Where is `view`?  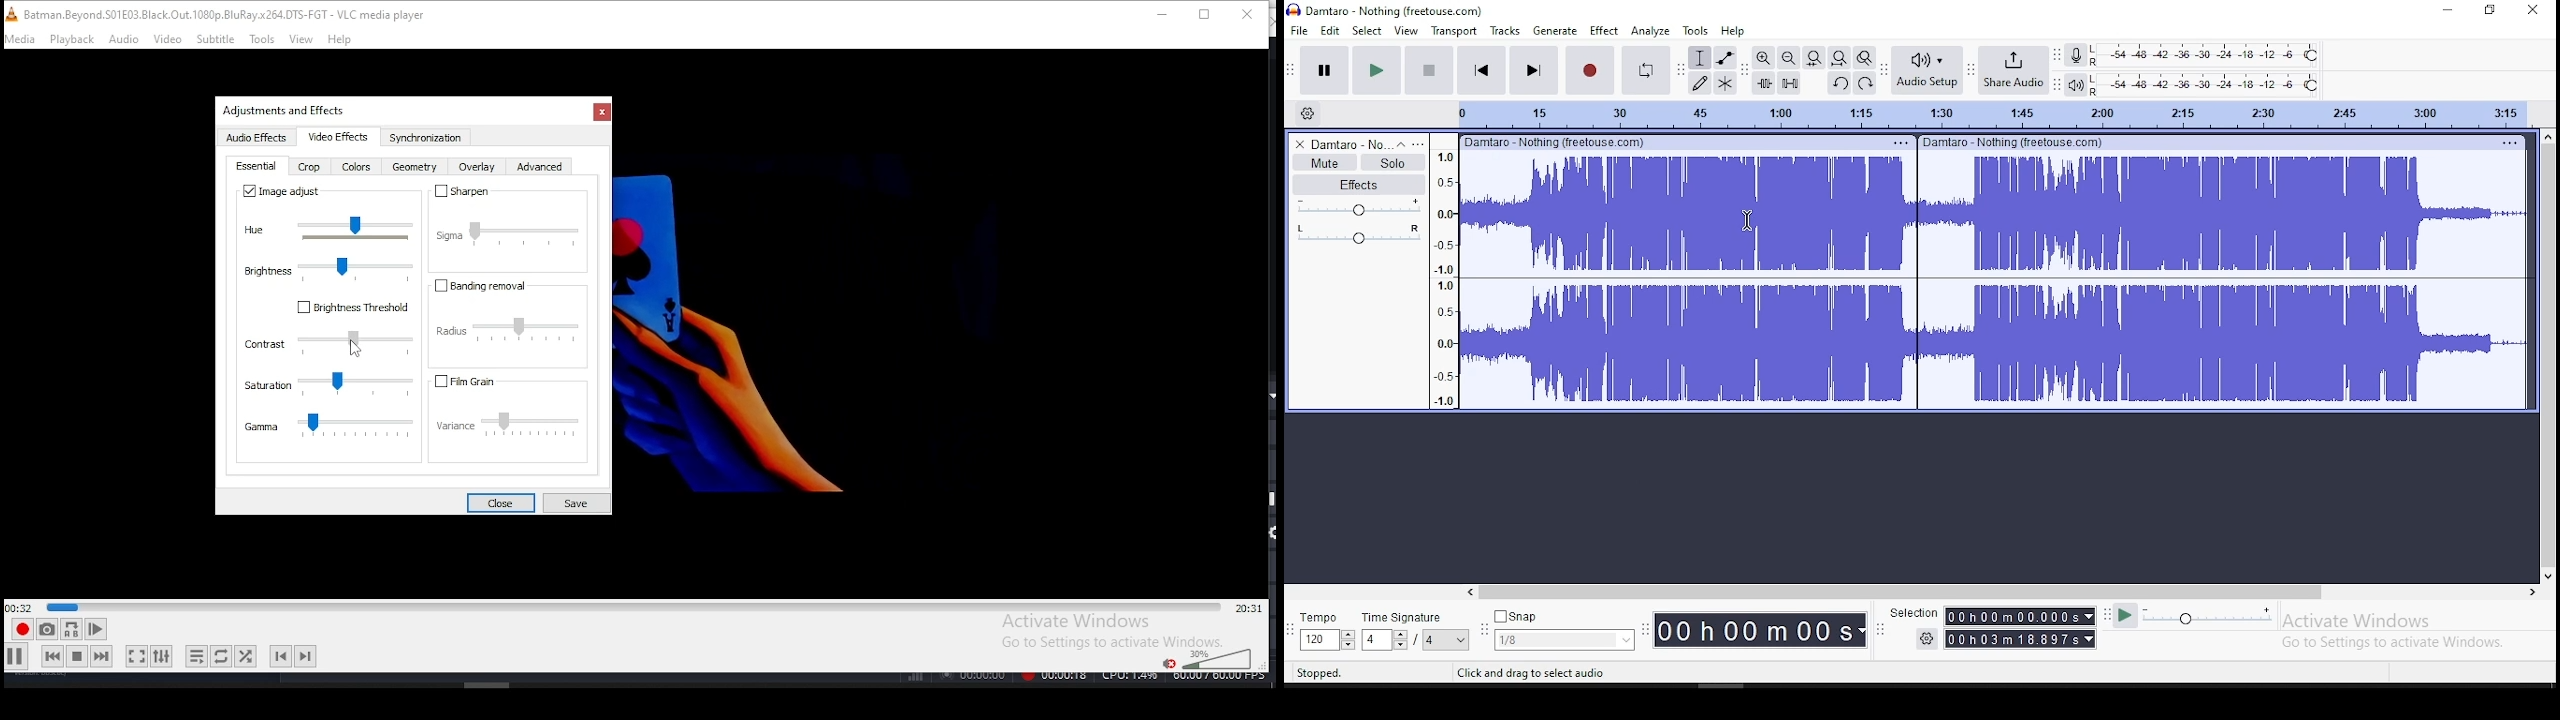 view is located at coordinates (1407, 29).